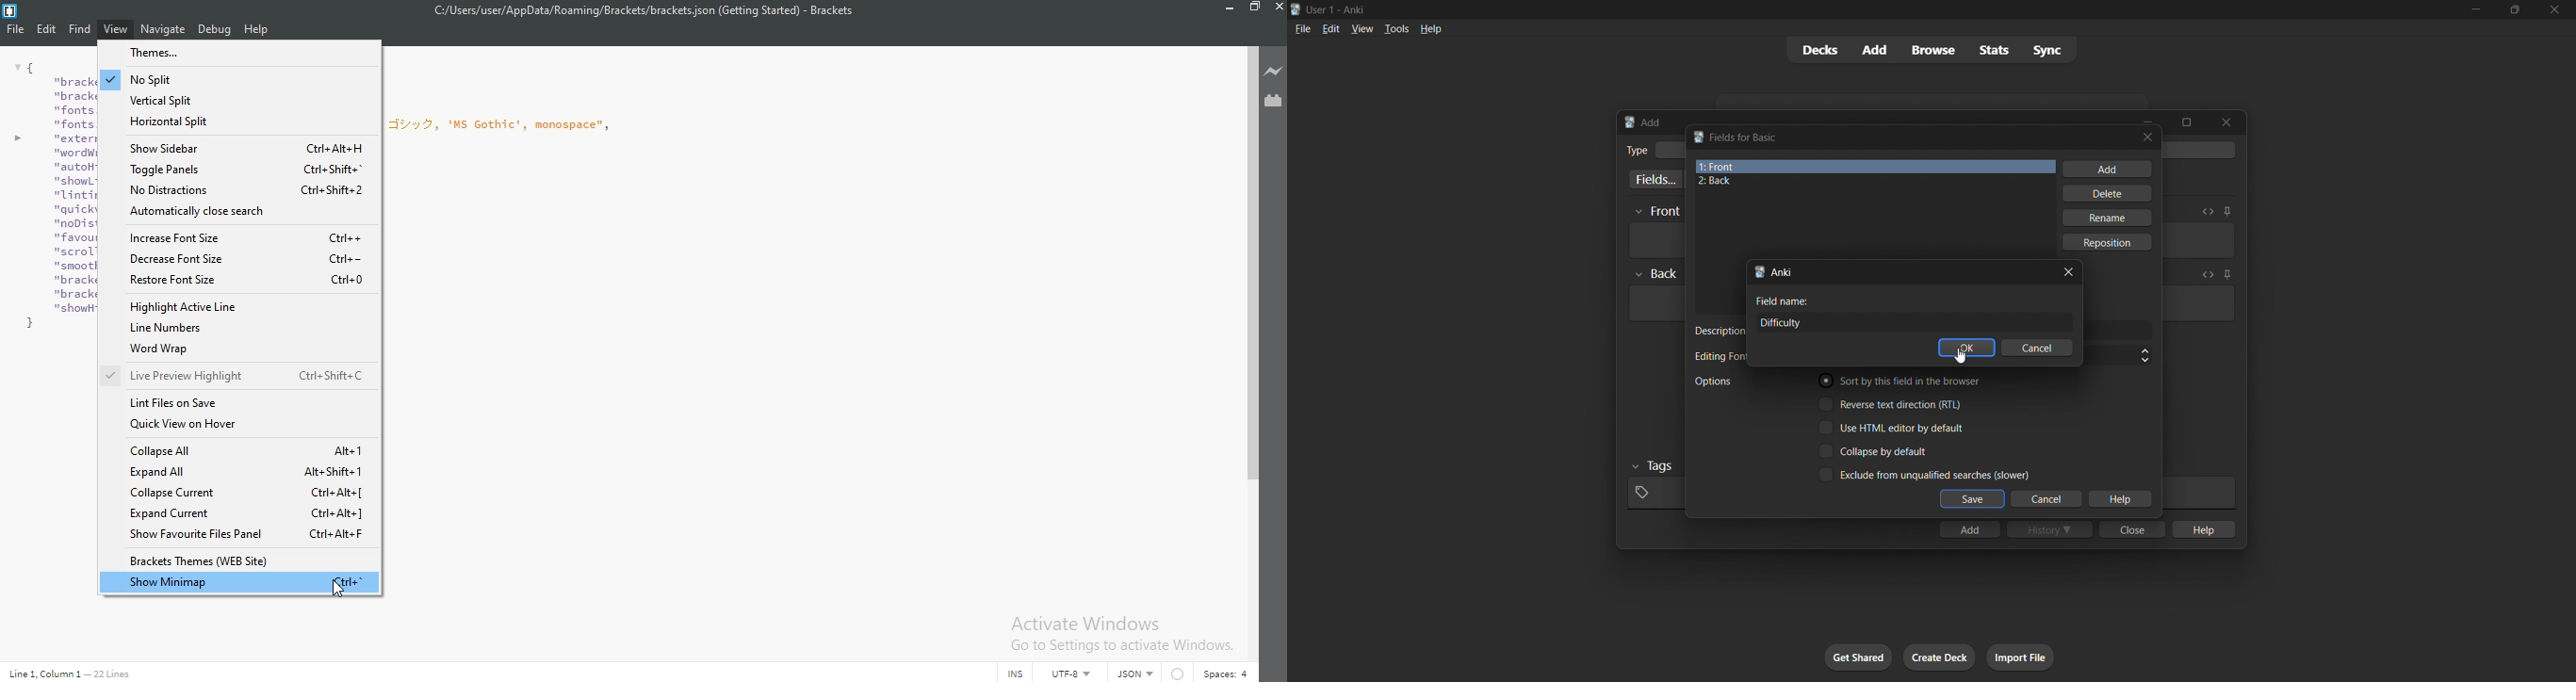 Image resolution: width=2576 pixels, height=700 pixels. Describe the element at coordinates (1993, 50) in the screenshot. I see `stats` at that location.